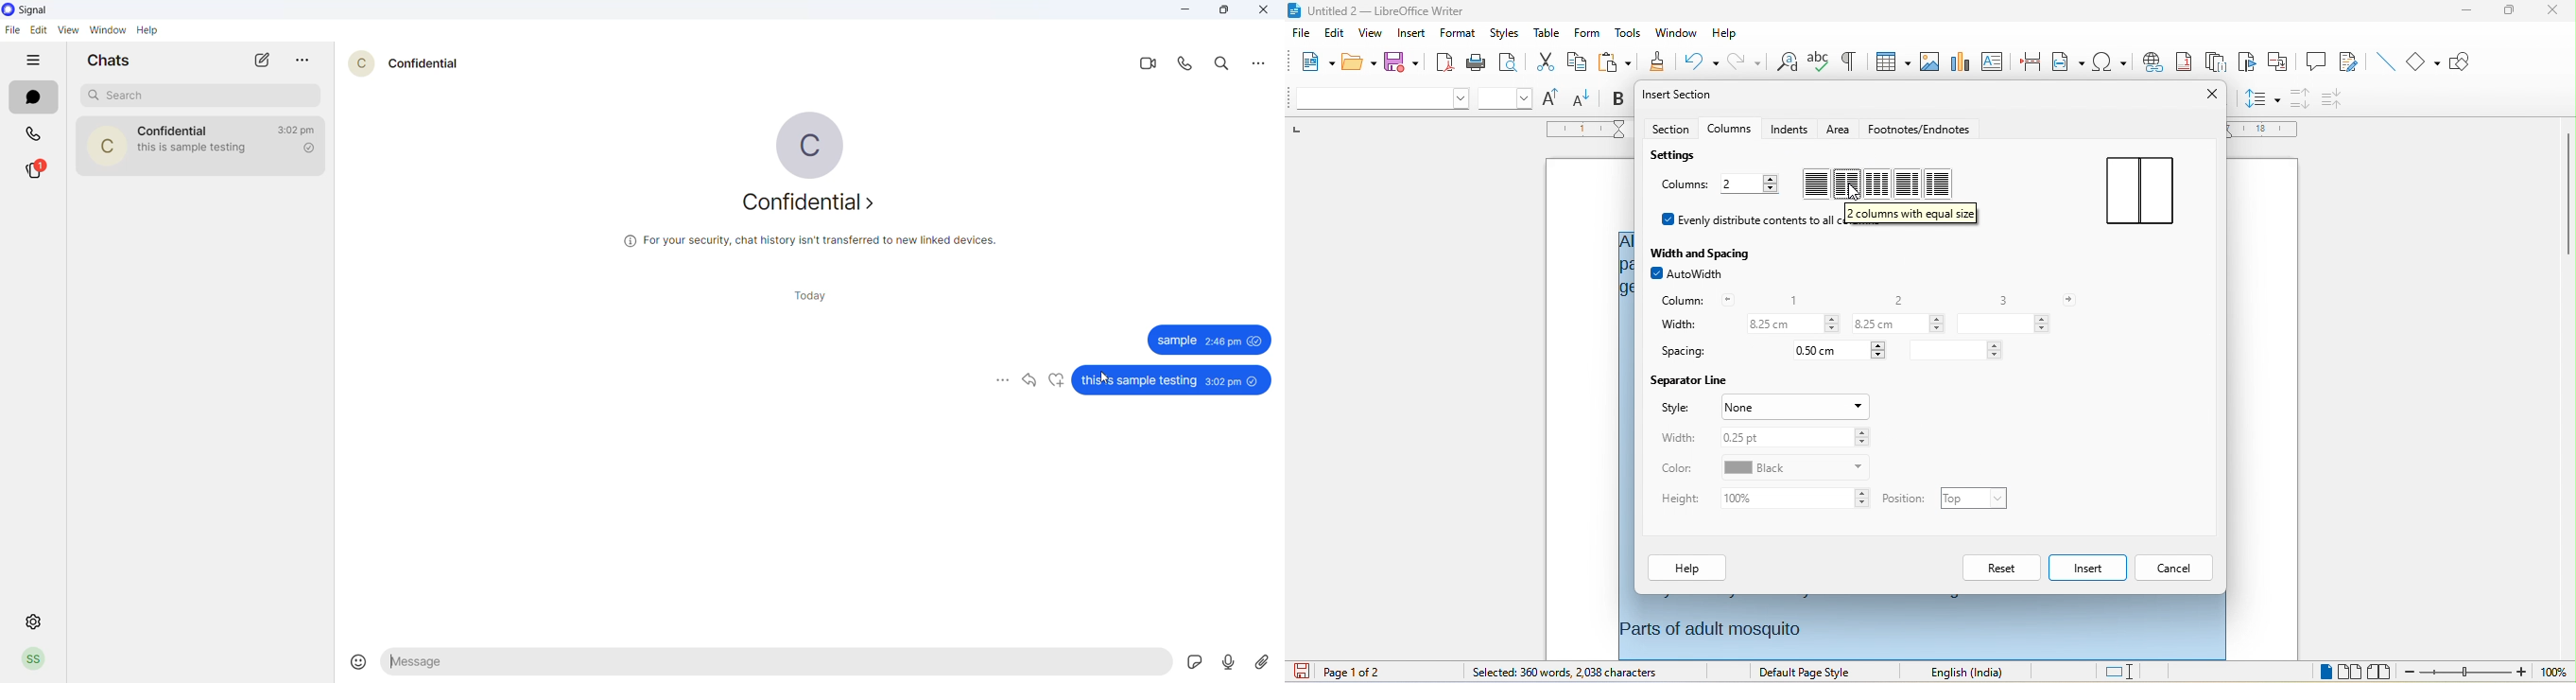 Image resolution: width=2576 pixels, height=700 pixels. Describe the element at coordinates (1909, 184) in the screenshot. I see `2 column with different size(left>right)` at that location.